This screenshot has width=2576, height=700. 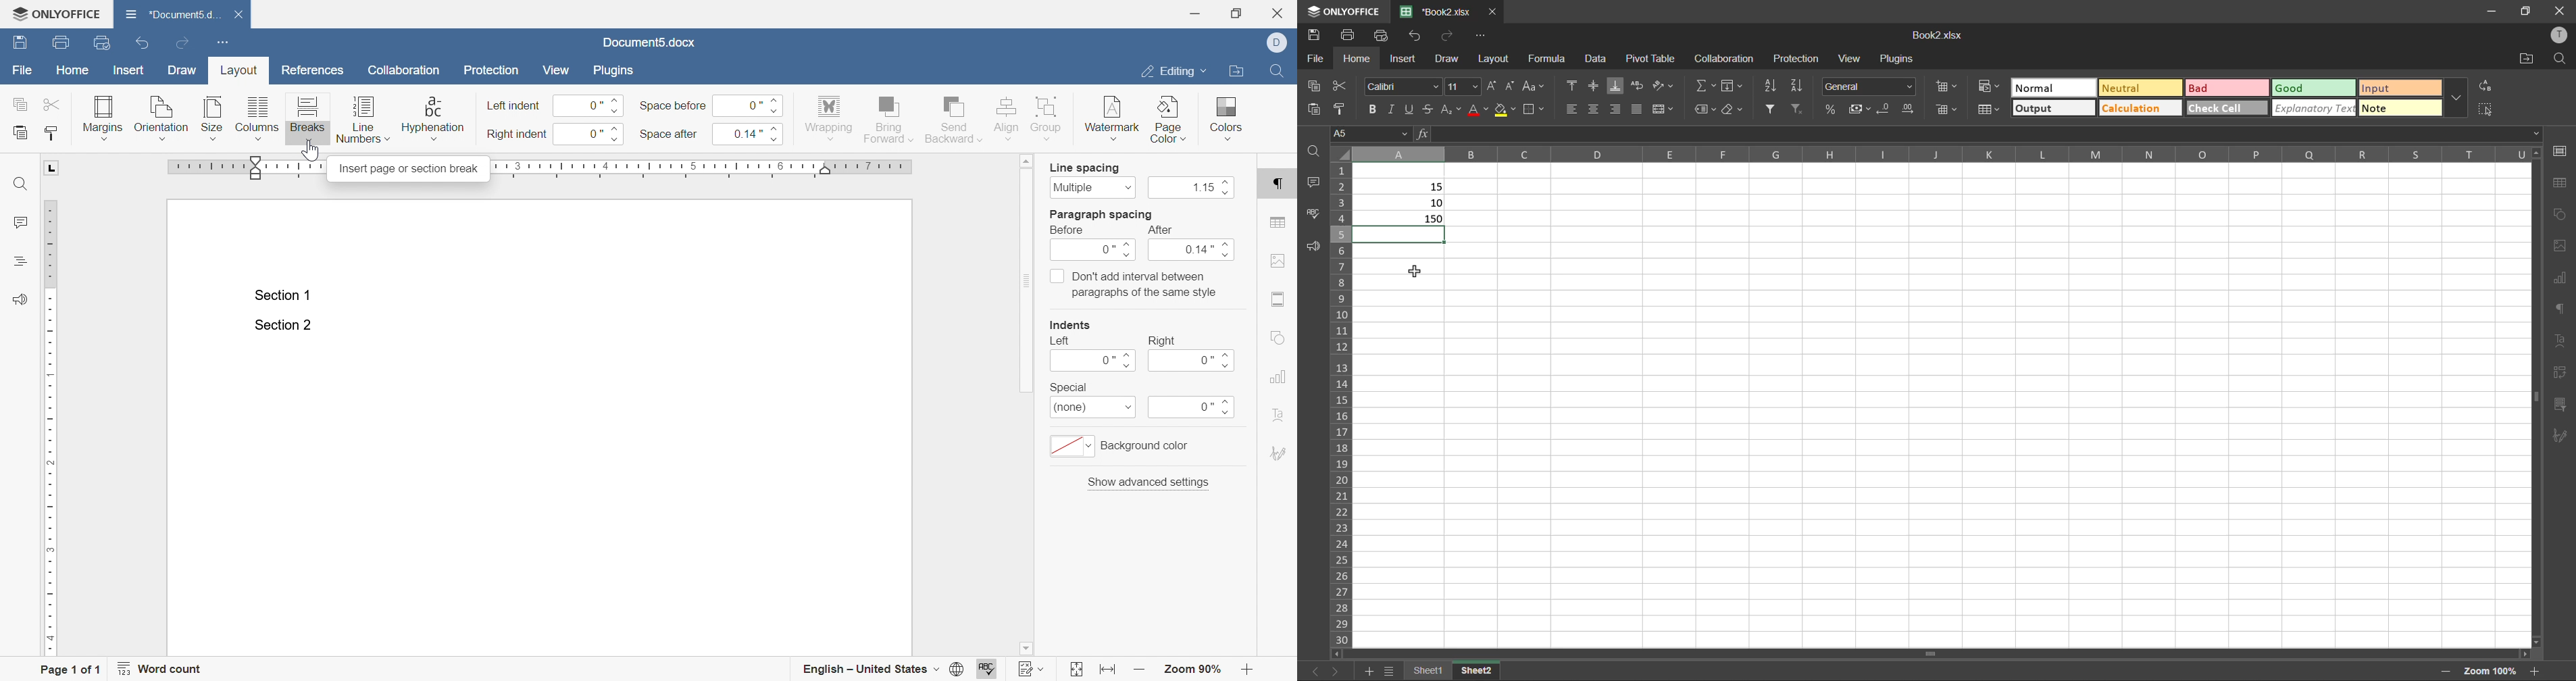 What do you see at coordinates (1236, 72) in the screenshot?
I see `open file location` at bounding box center [1236, 72].